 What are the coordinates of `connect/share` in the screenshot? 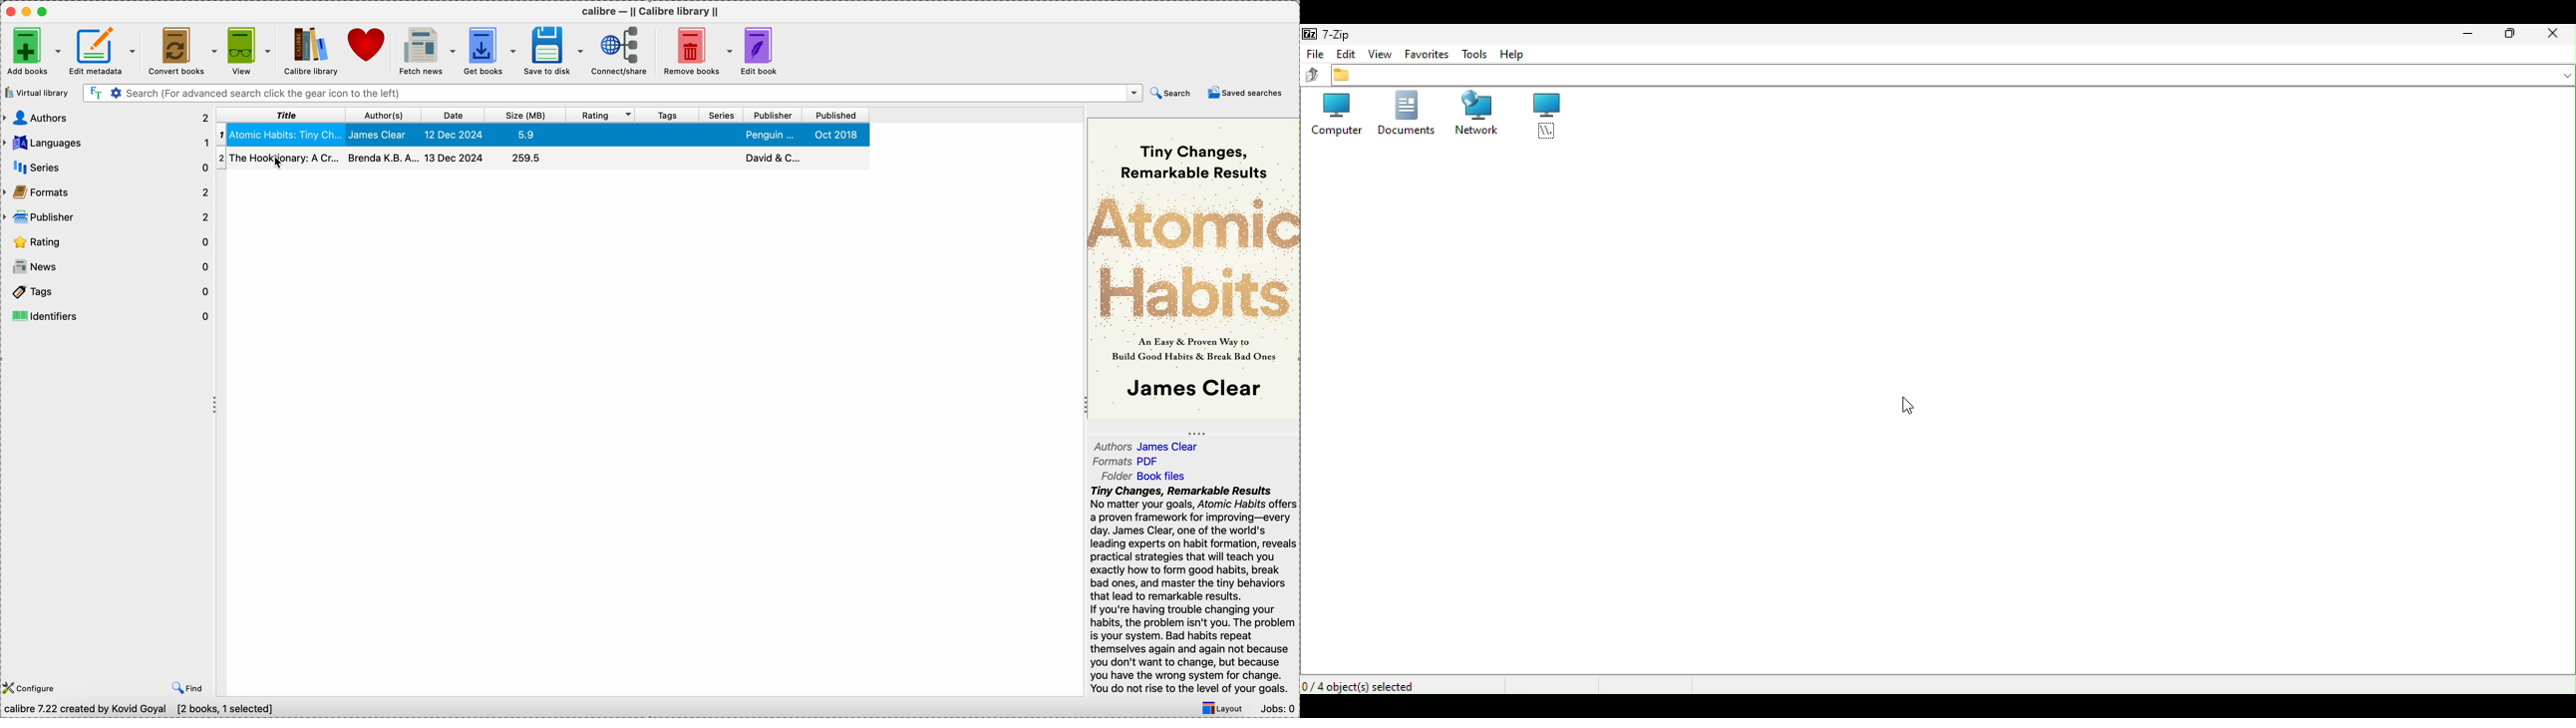 It's located at (623, 51).